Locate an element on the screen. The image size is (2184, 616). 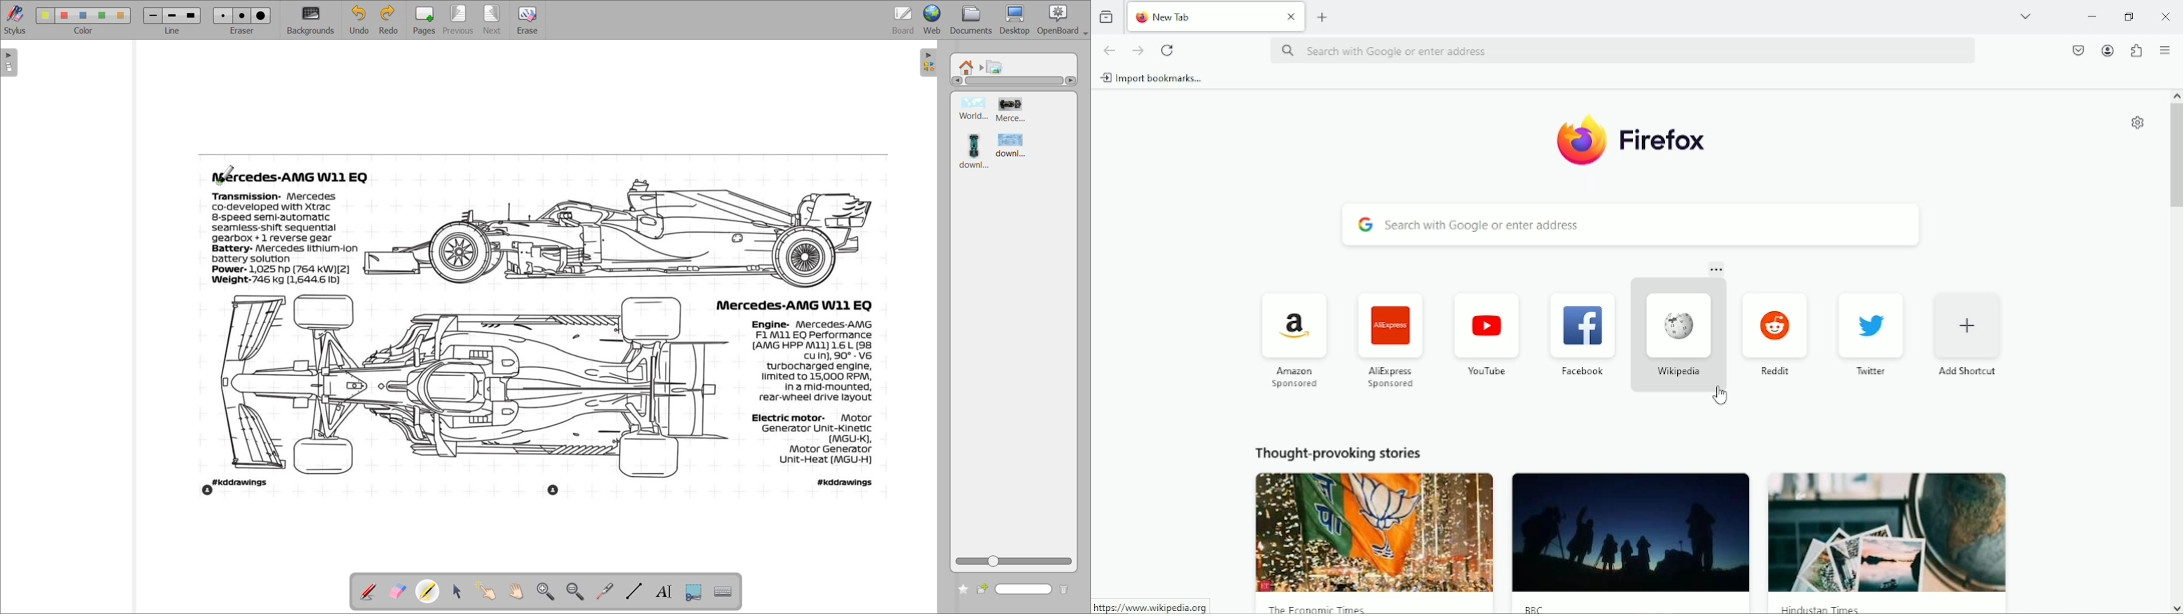
Amazon Sponsored is located at coordinates (1297, 339).